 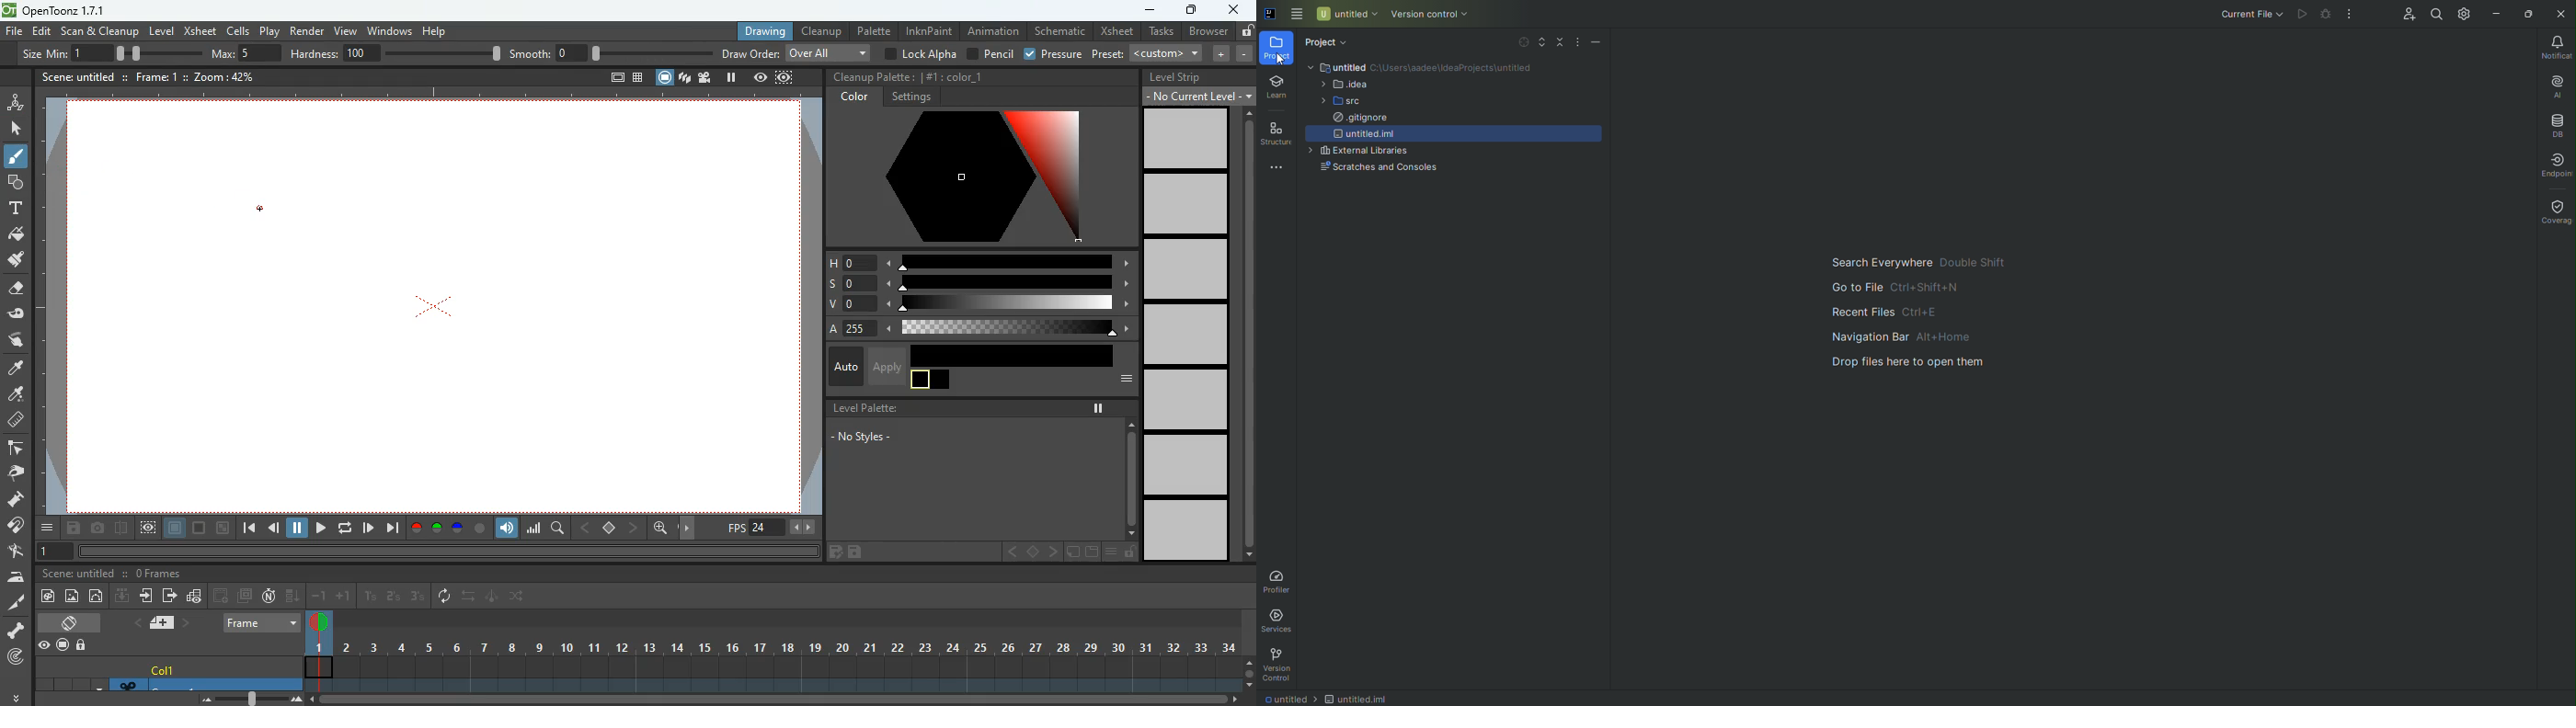 I want to click on minimize, so click(x=1148, y=11).